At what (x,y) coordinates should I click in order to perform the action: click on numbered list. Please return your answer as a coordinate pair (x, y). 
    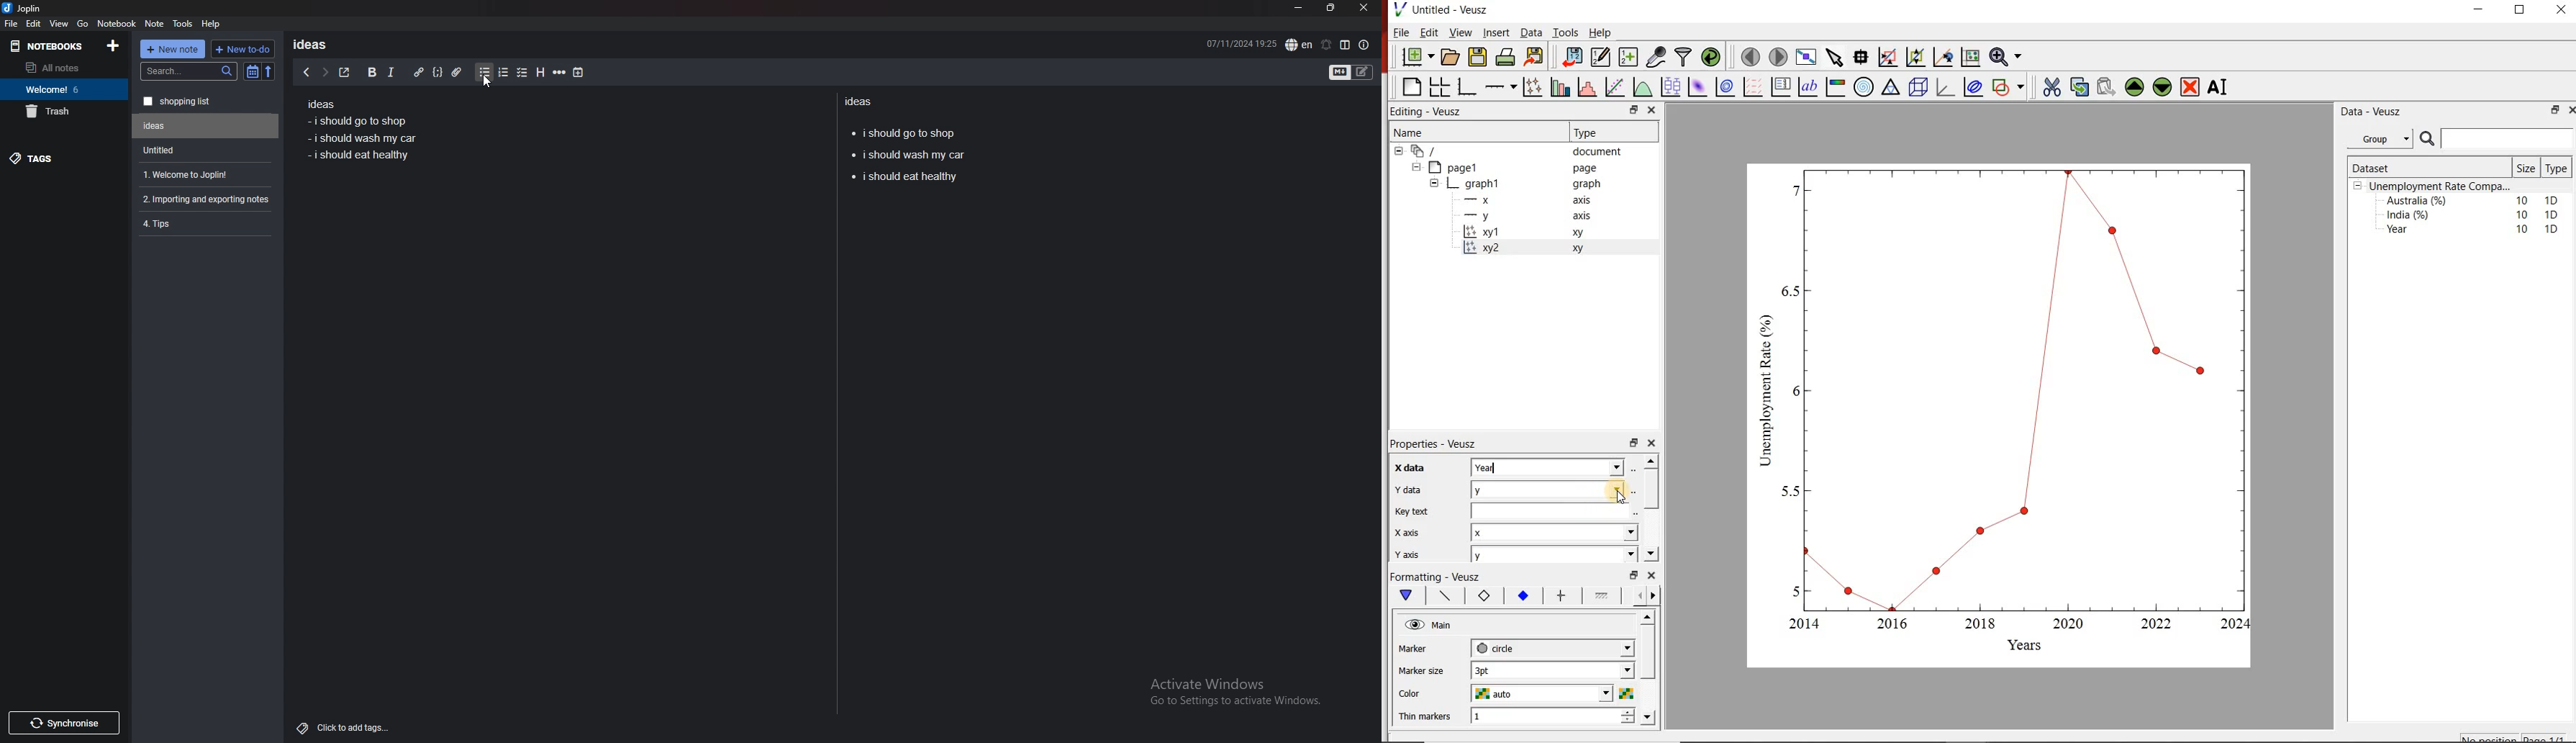
    Looking at the image, I should click on (502, 73).